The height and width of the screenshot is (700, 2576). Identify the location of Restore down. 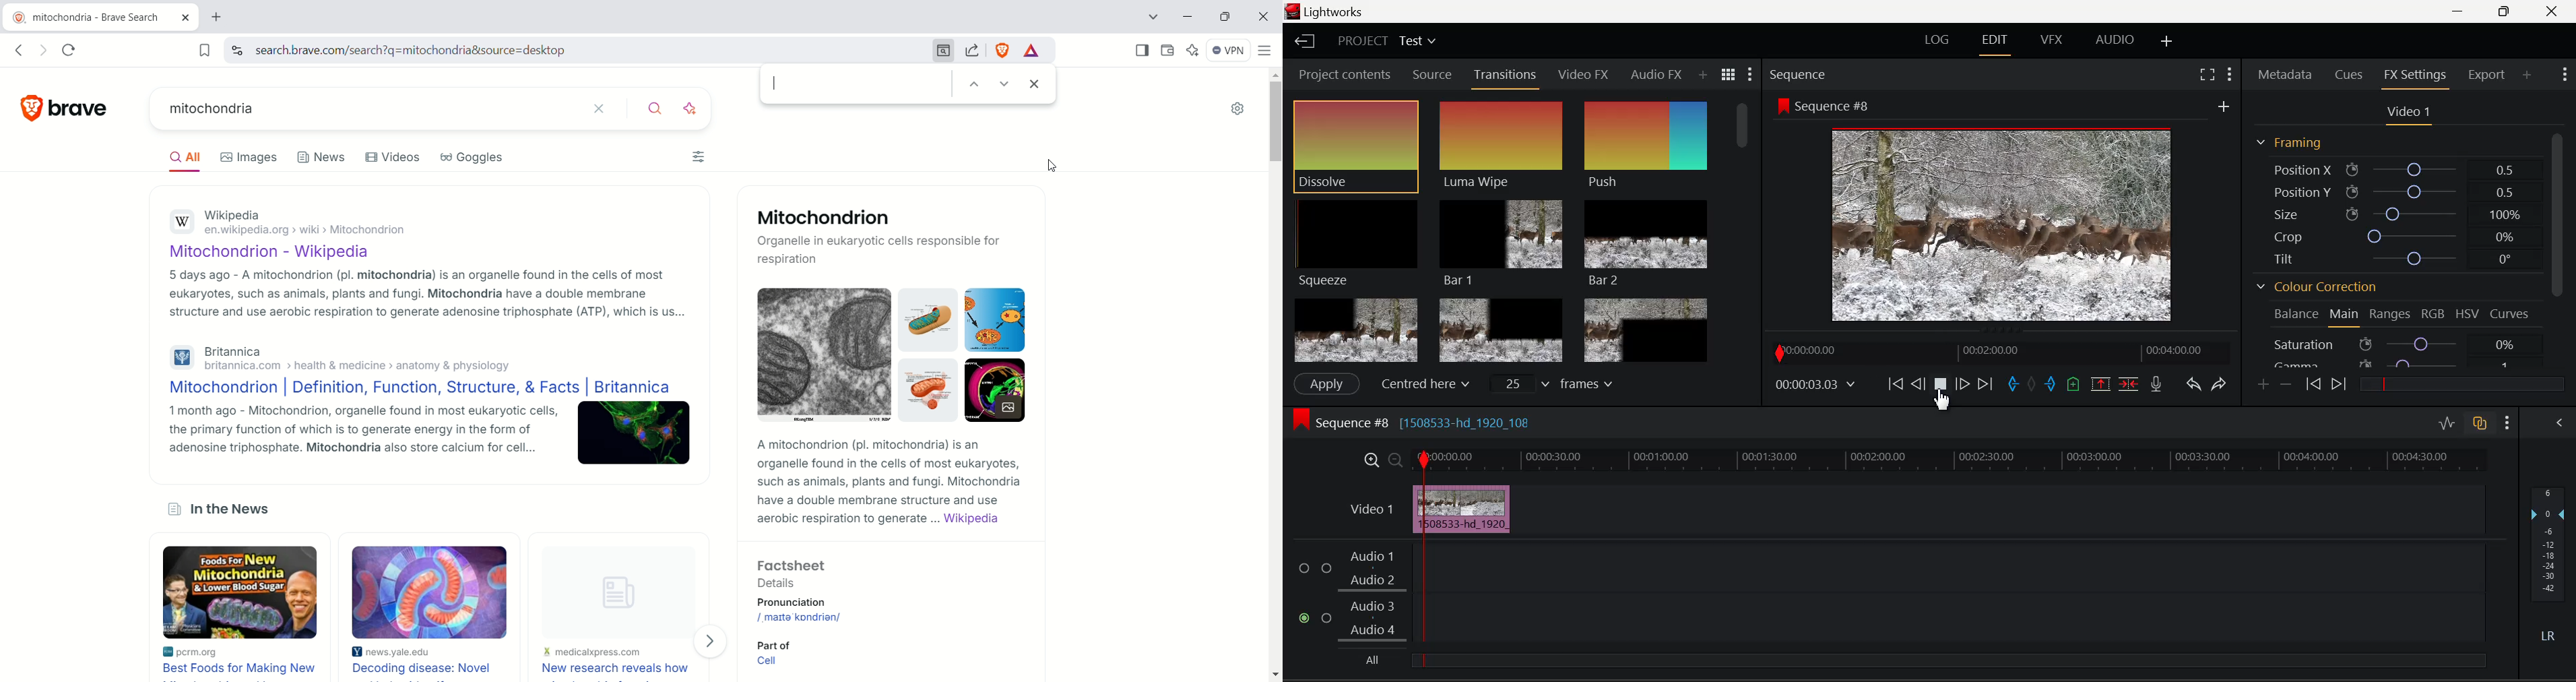
(1228, 16).